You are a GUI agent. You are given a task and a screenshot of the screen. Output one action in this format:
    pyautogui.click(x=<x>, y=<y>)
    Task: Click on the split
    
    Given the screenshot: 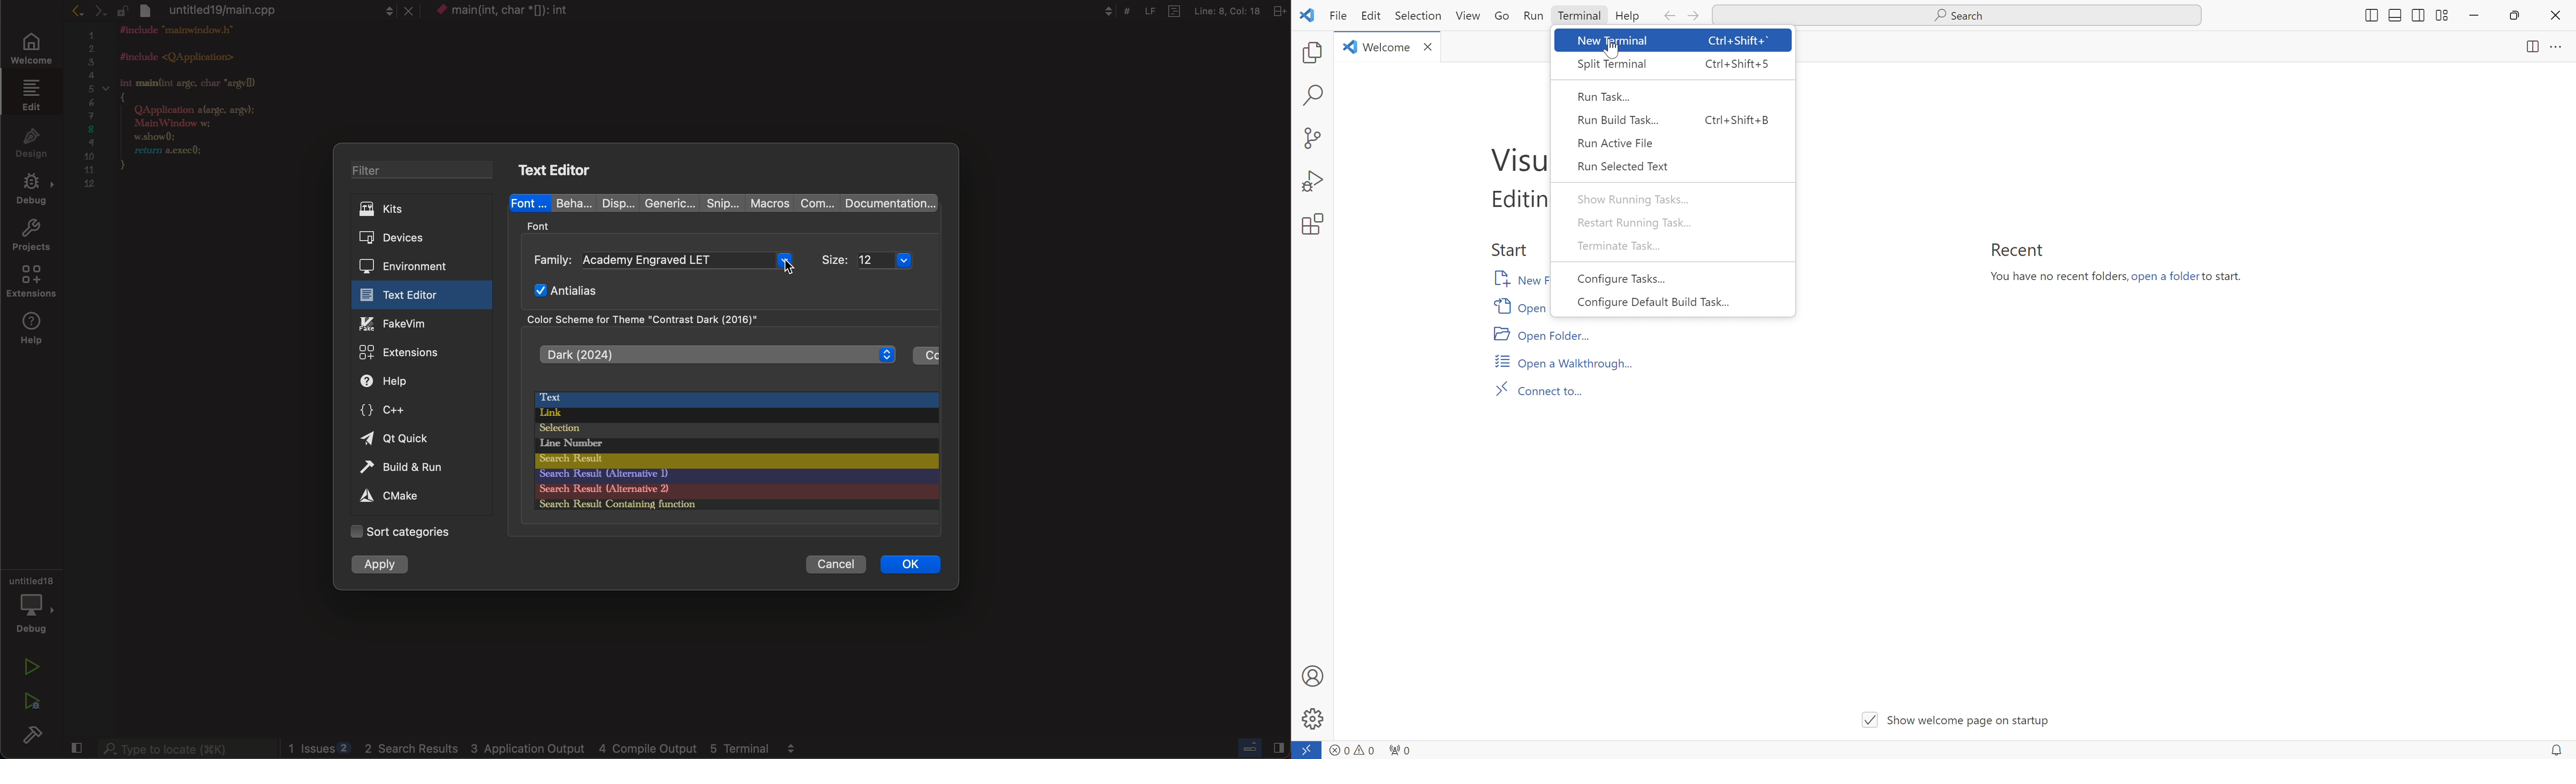 What is the action you would take?
    pyautogui.click(x=2529, y=49)
    